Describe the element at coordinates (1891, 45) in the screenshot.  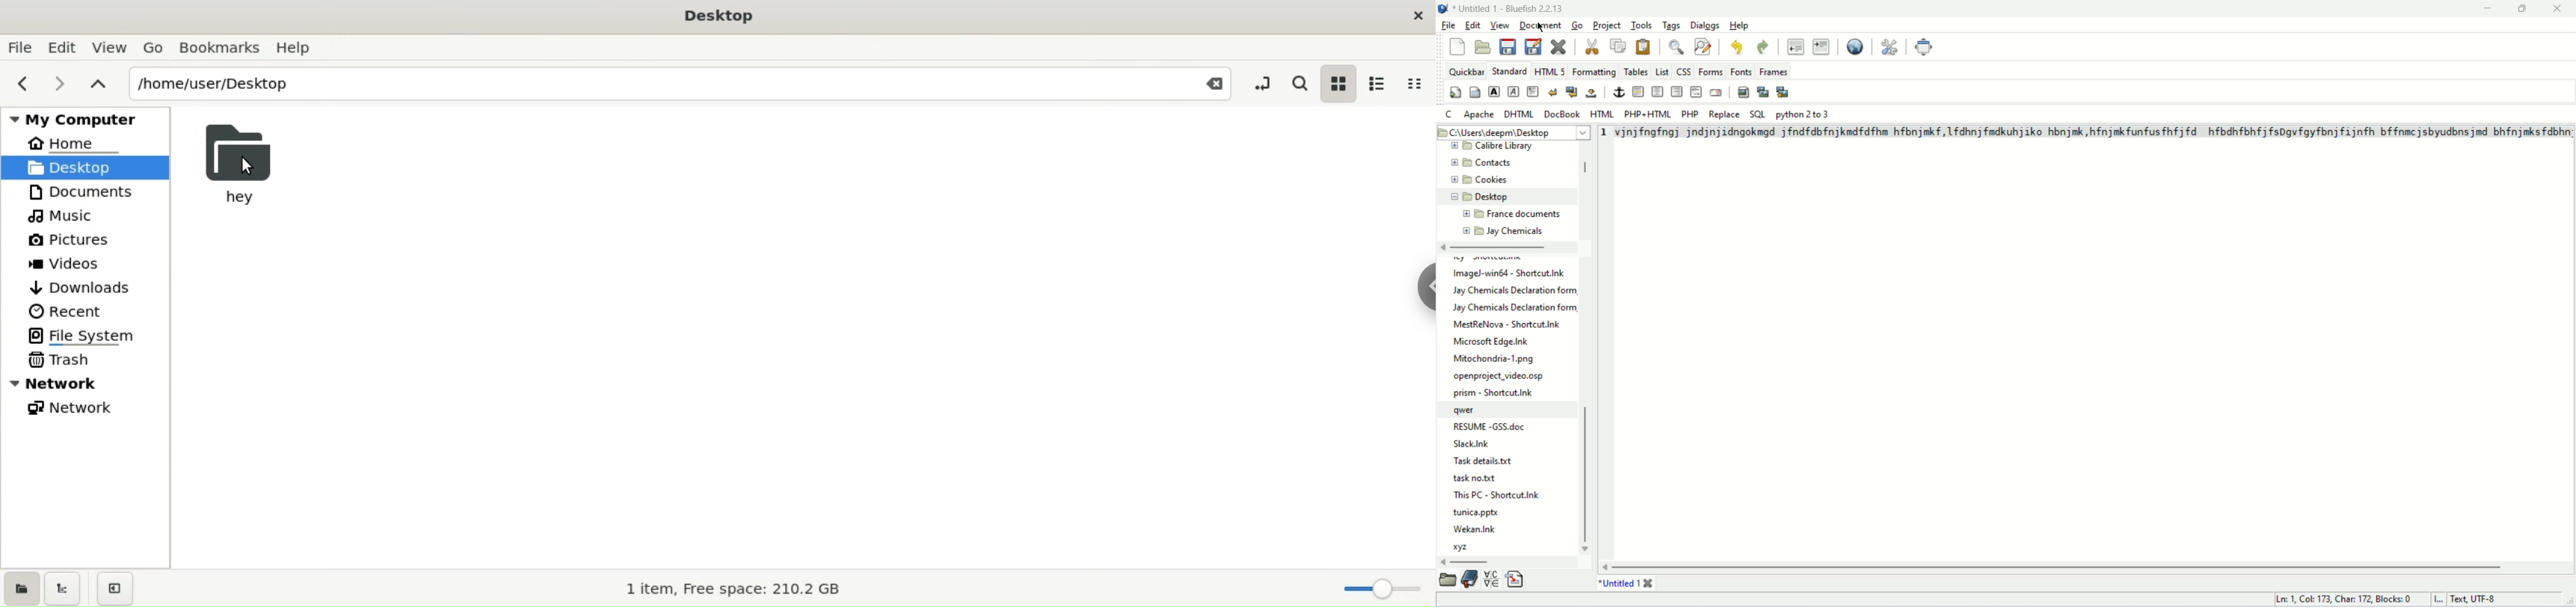
I see `edit preferences` at that location.